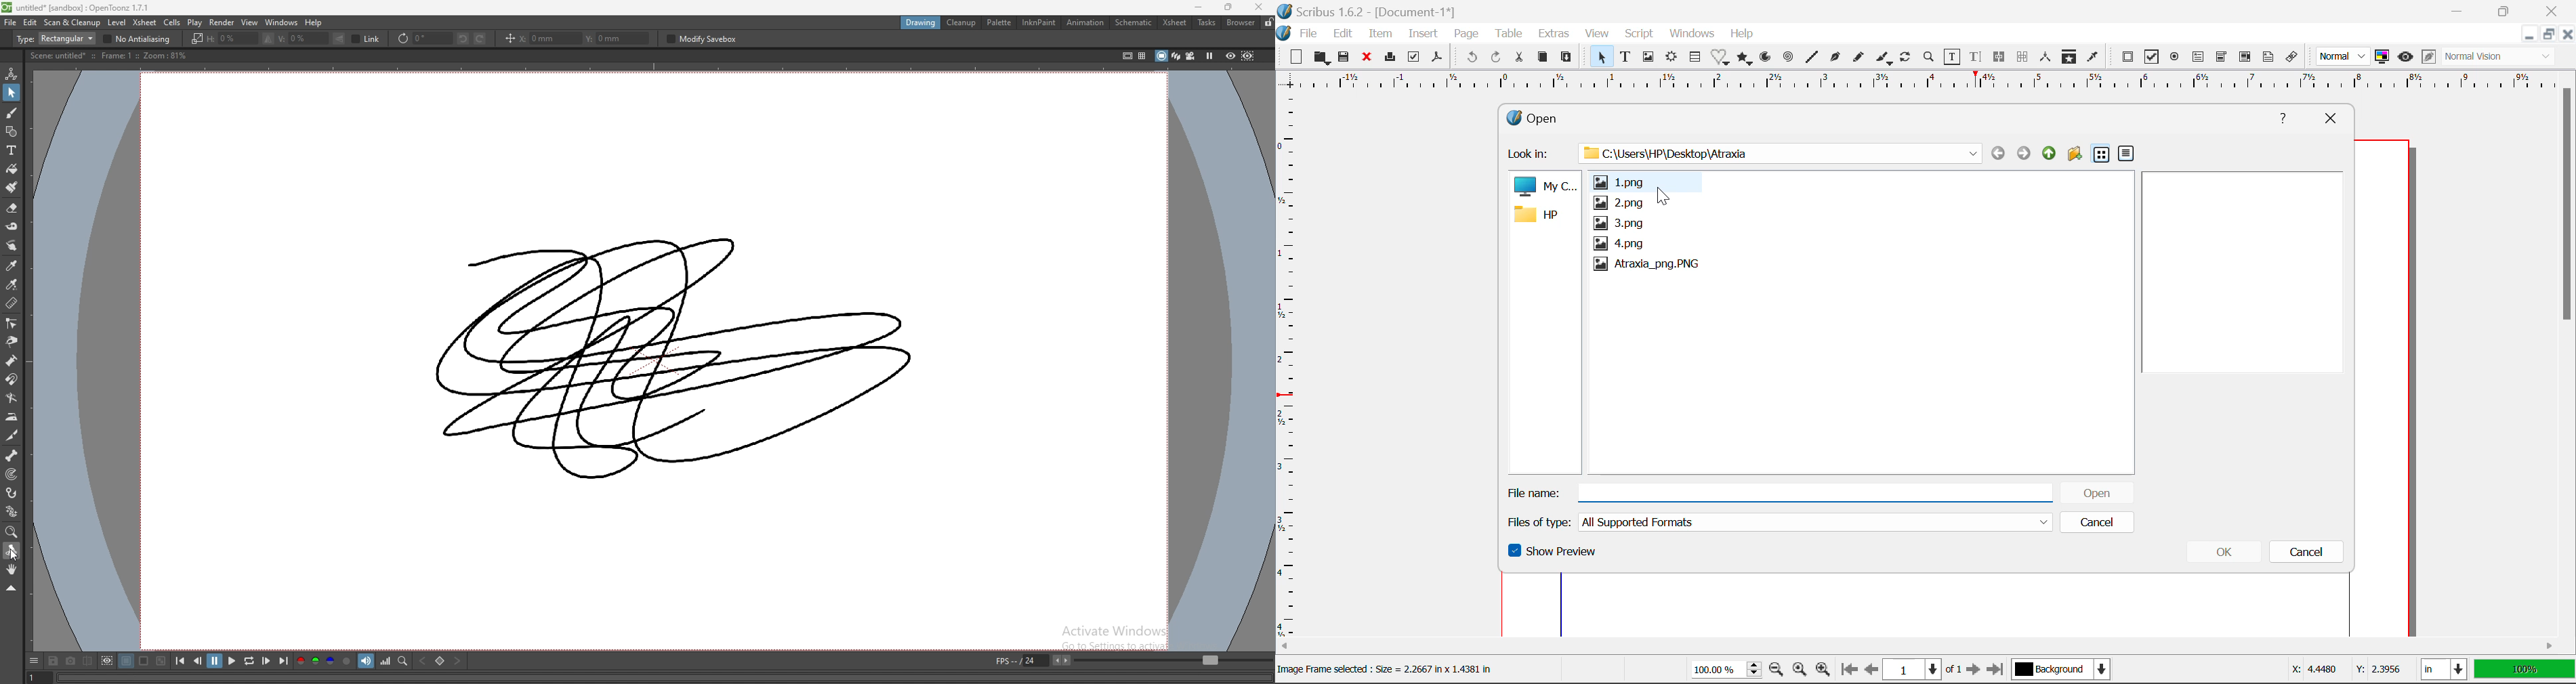 The height and width of the screenshot is (700, 2576). Describe the element at coordinates (1721, 58) in the screenshot. I see `Insert Special Shapes` at that location.